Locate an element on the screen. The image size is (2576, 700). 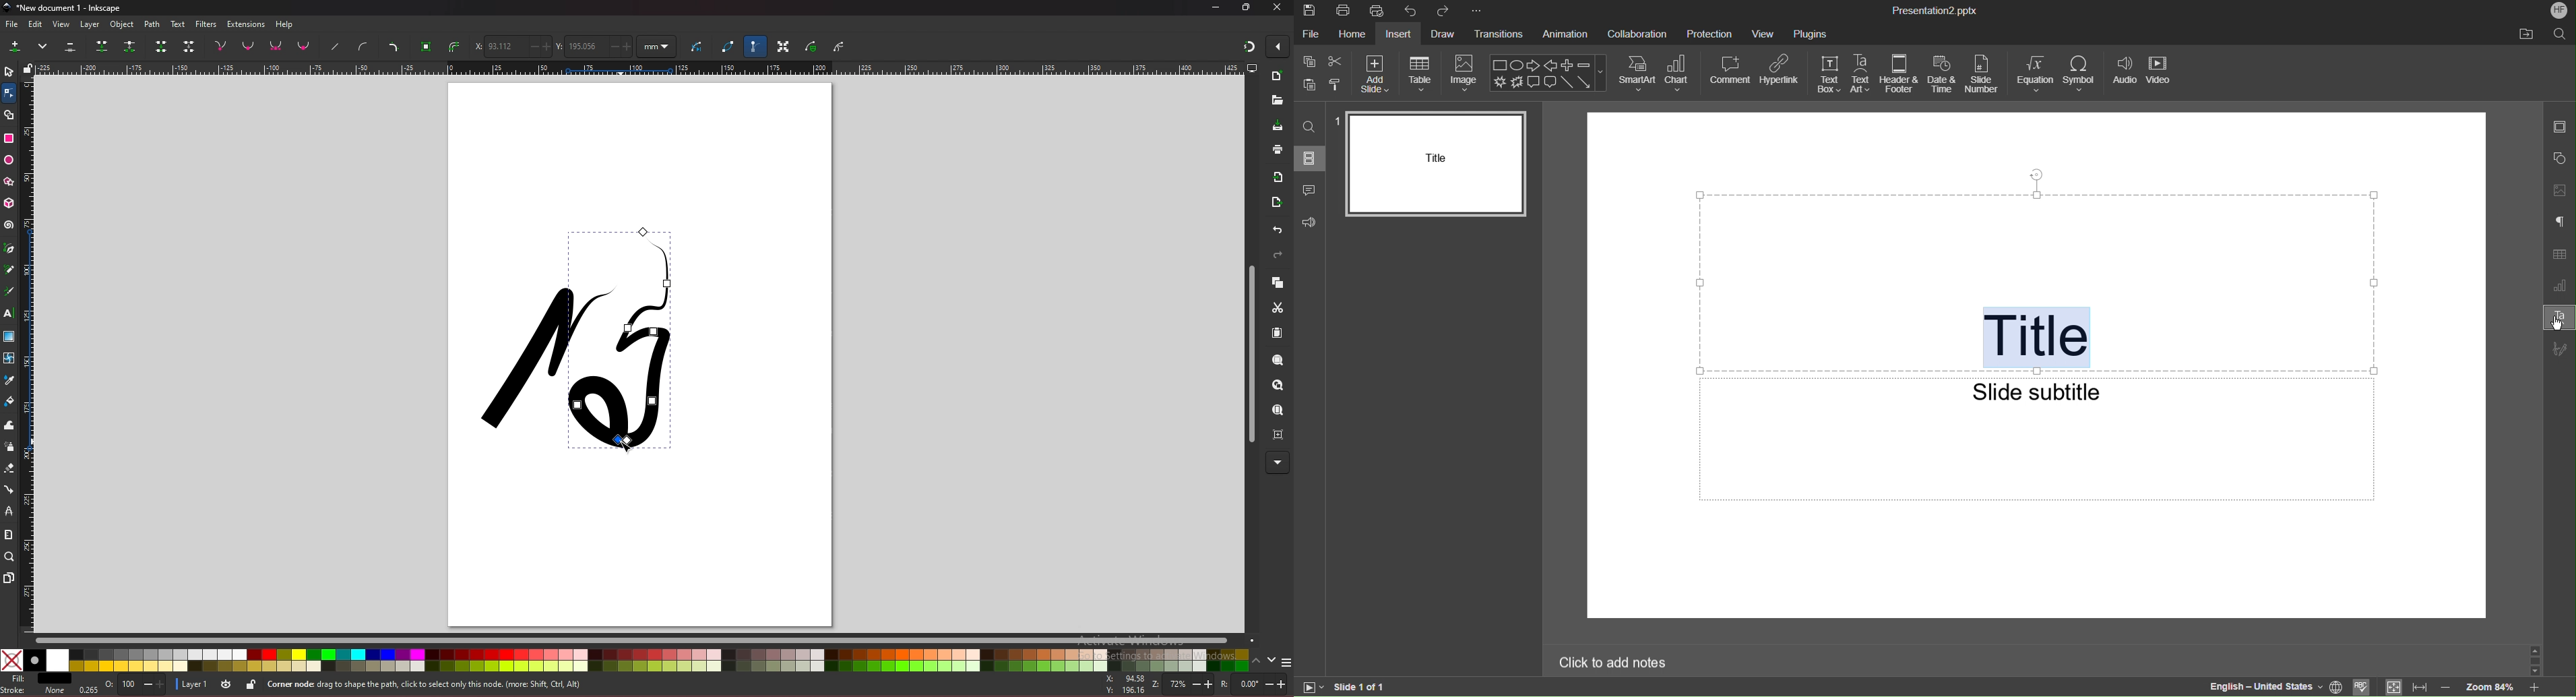
Slide 1 is located at coordinates (1433, 165).